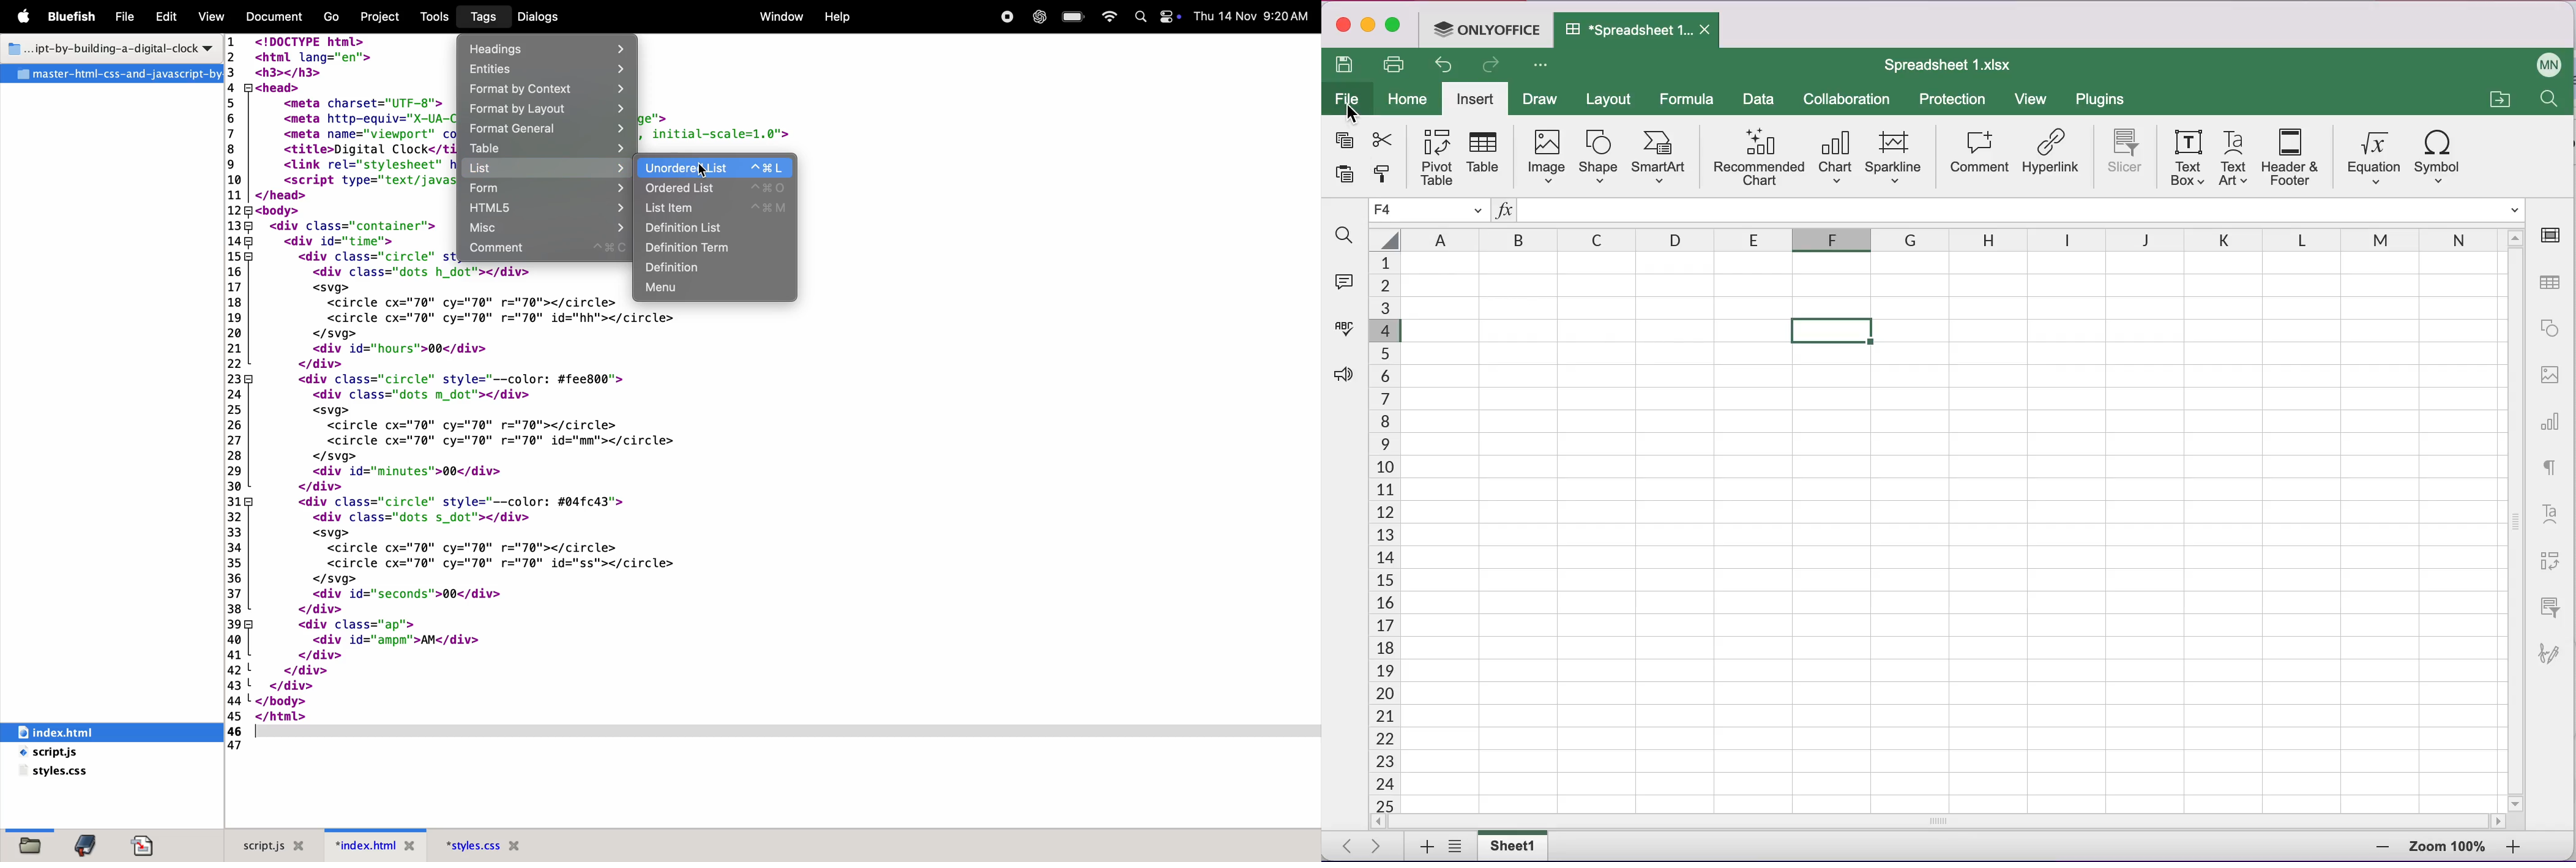 The height and width of the screenshot is (868, 2576). What do you see at coordinates (544, 229) in the screenshot?
I see `Misc` at bounding box center [544, 229].